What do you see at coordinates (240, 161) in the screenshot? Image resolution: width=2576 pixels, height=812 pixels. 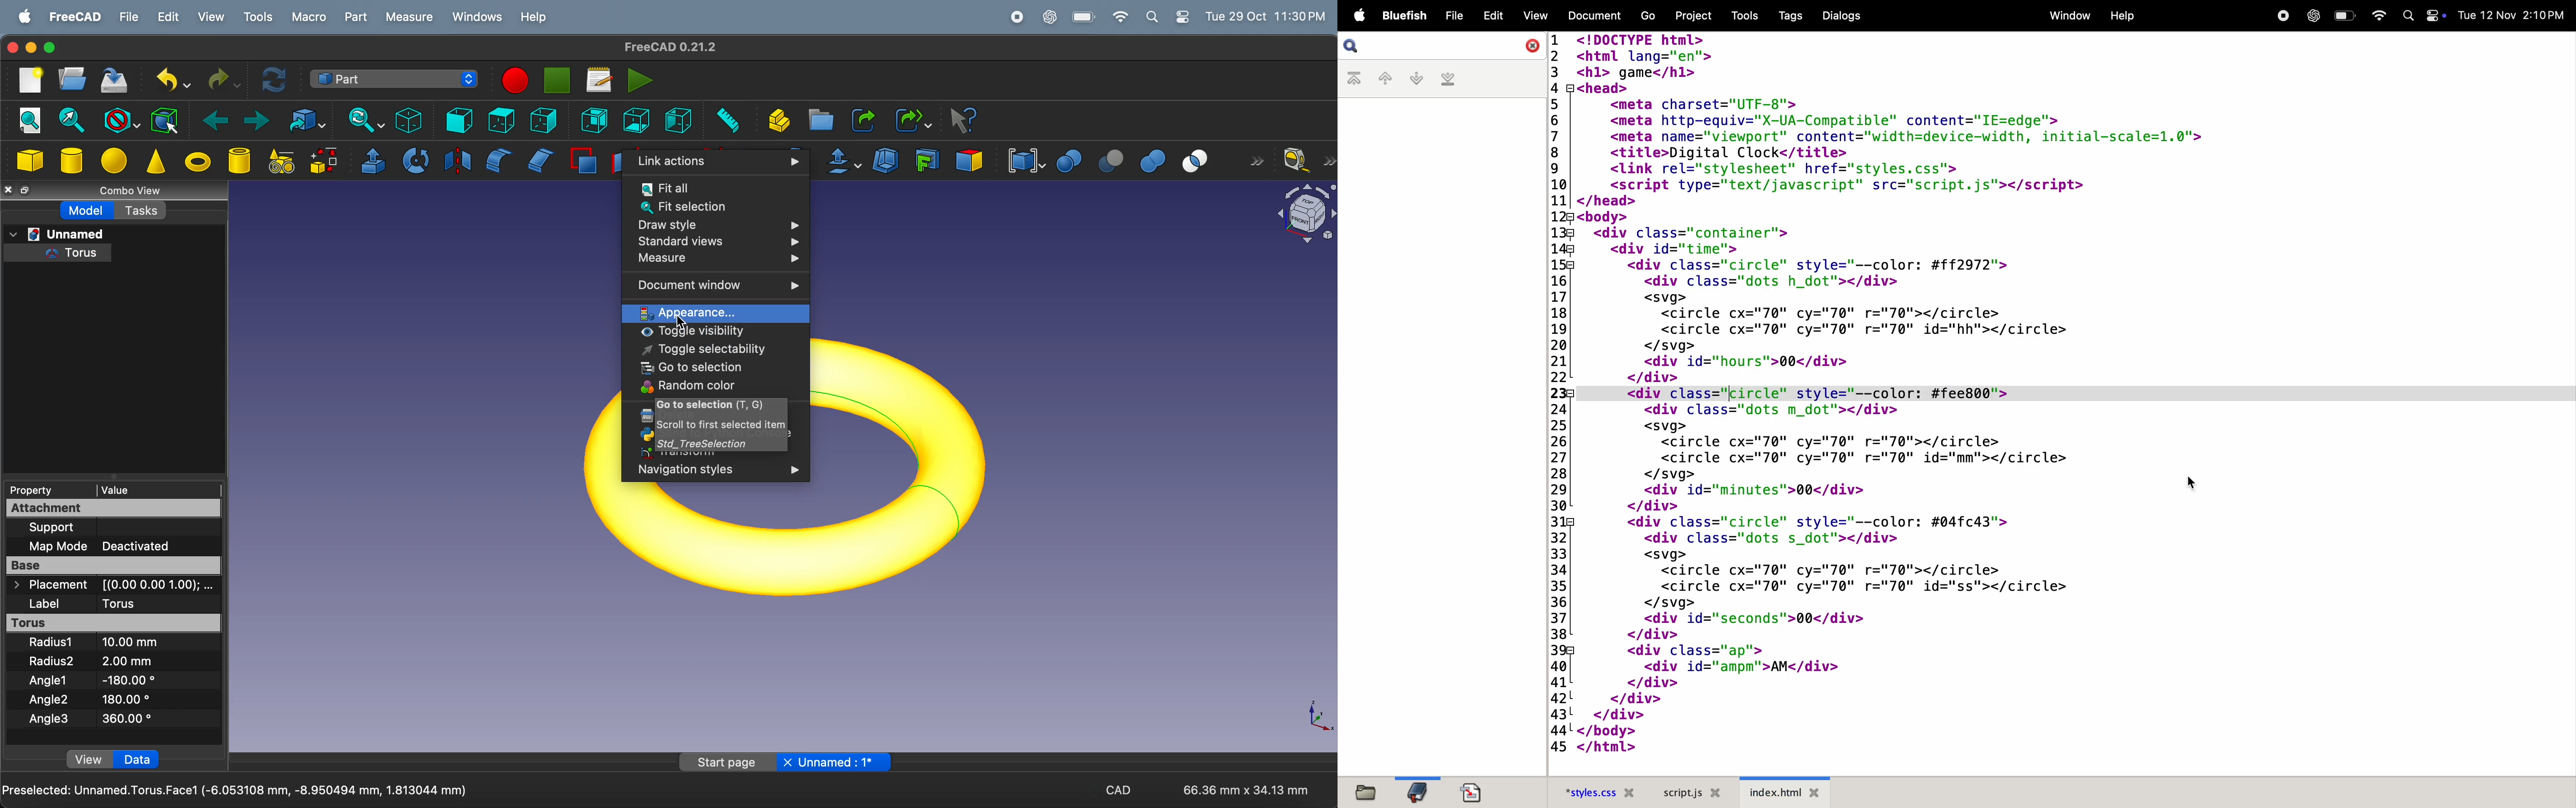 I see `cylinder` at bounding box center [240, 161].